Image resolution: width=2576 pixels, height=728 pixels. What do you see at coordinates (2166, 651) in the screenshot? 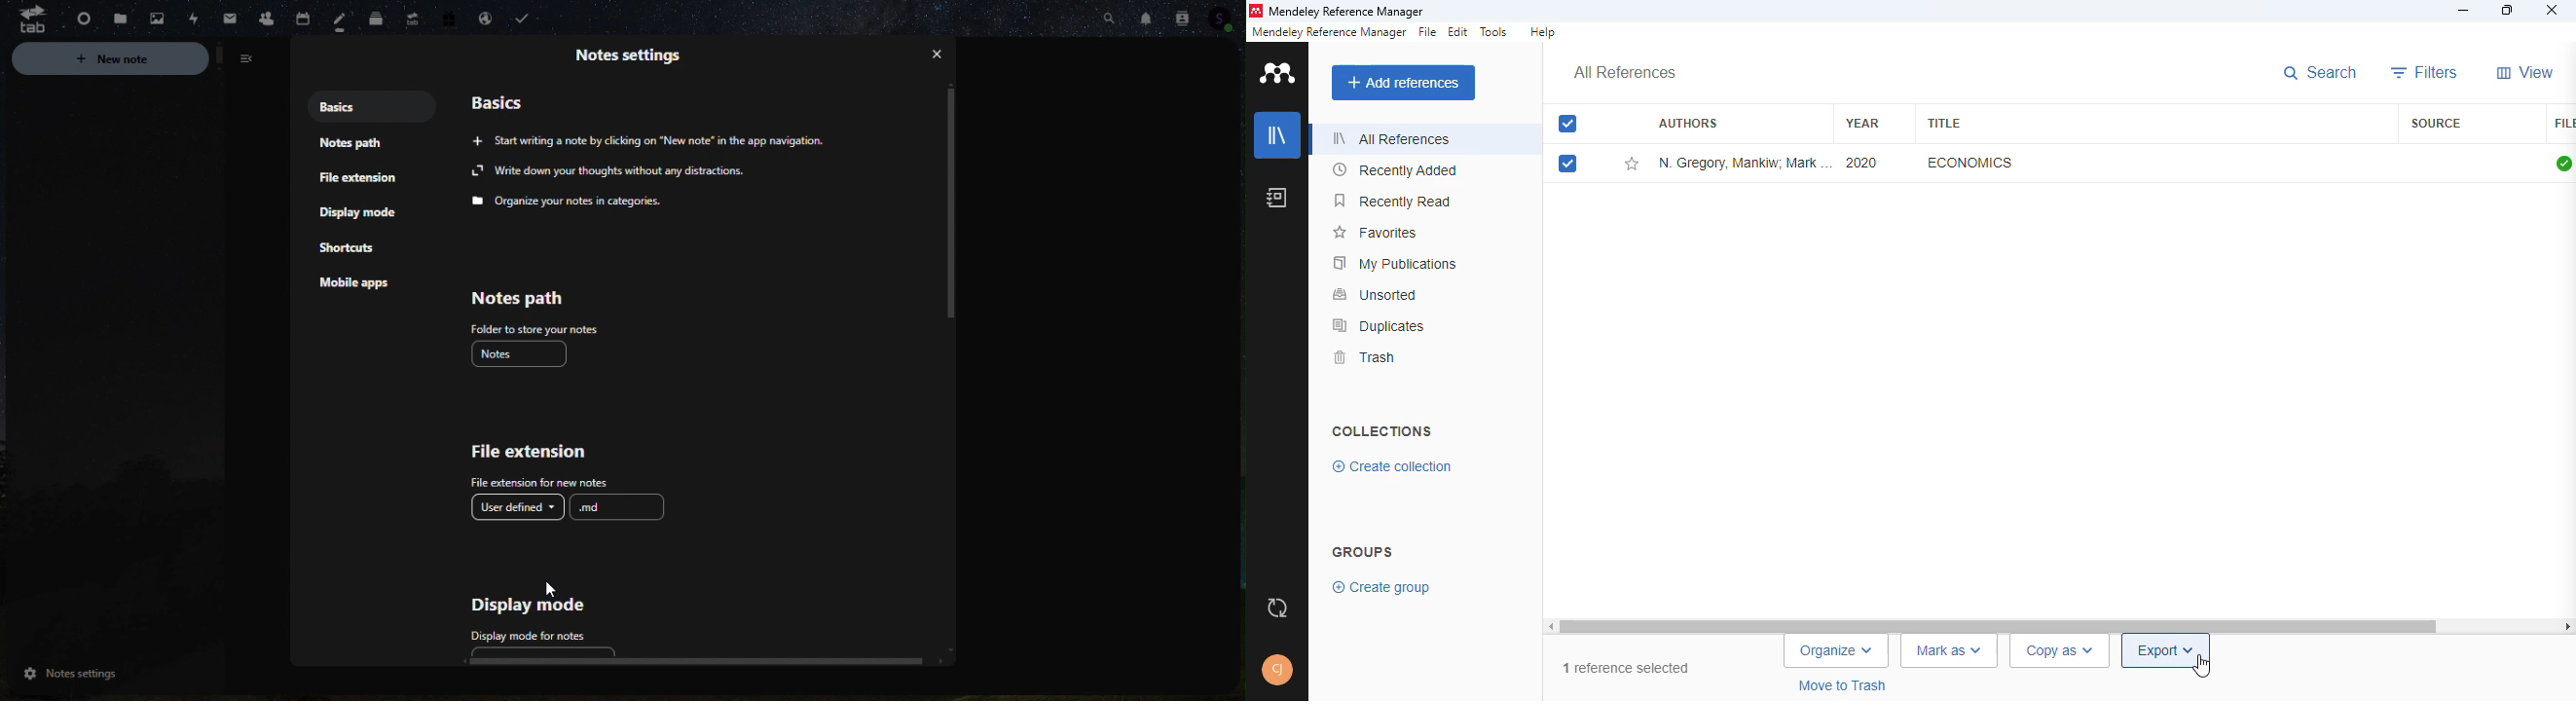
I see `export` at bounding box center [2166, 651].